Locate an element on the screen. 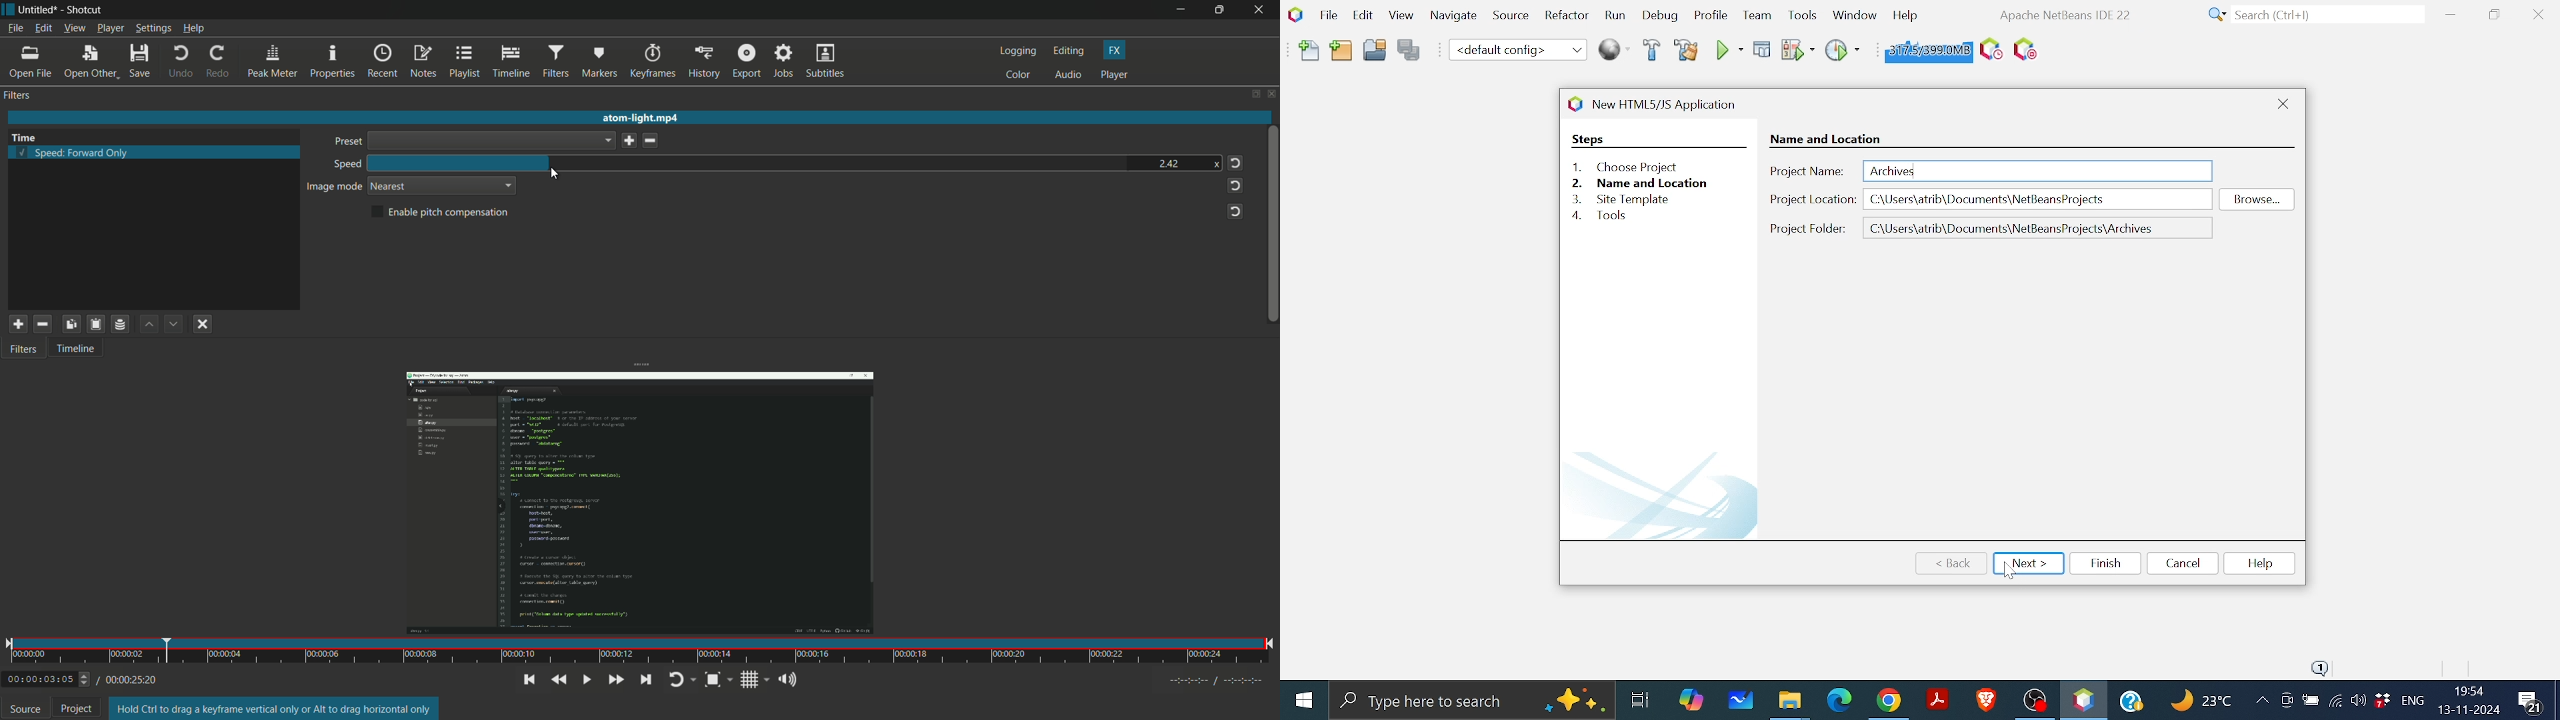 The width and height of the screenshot is (2576, 728). notes is located at coordinates (425, 62).